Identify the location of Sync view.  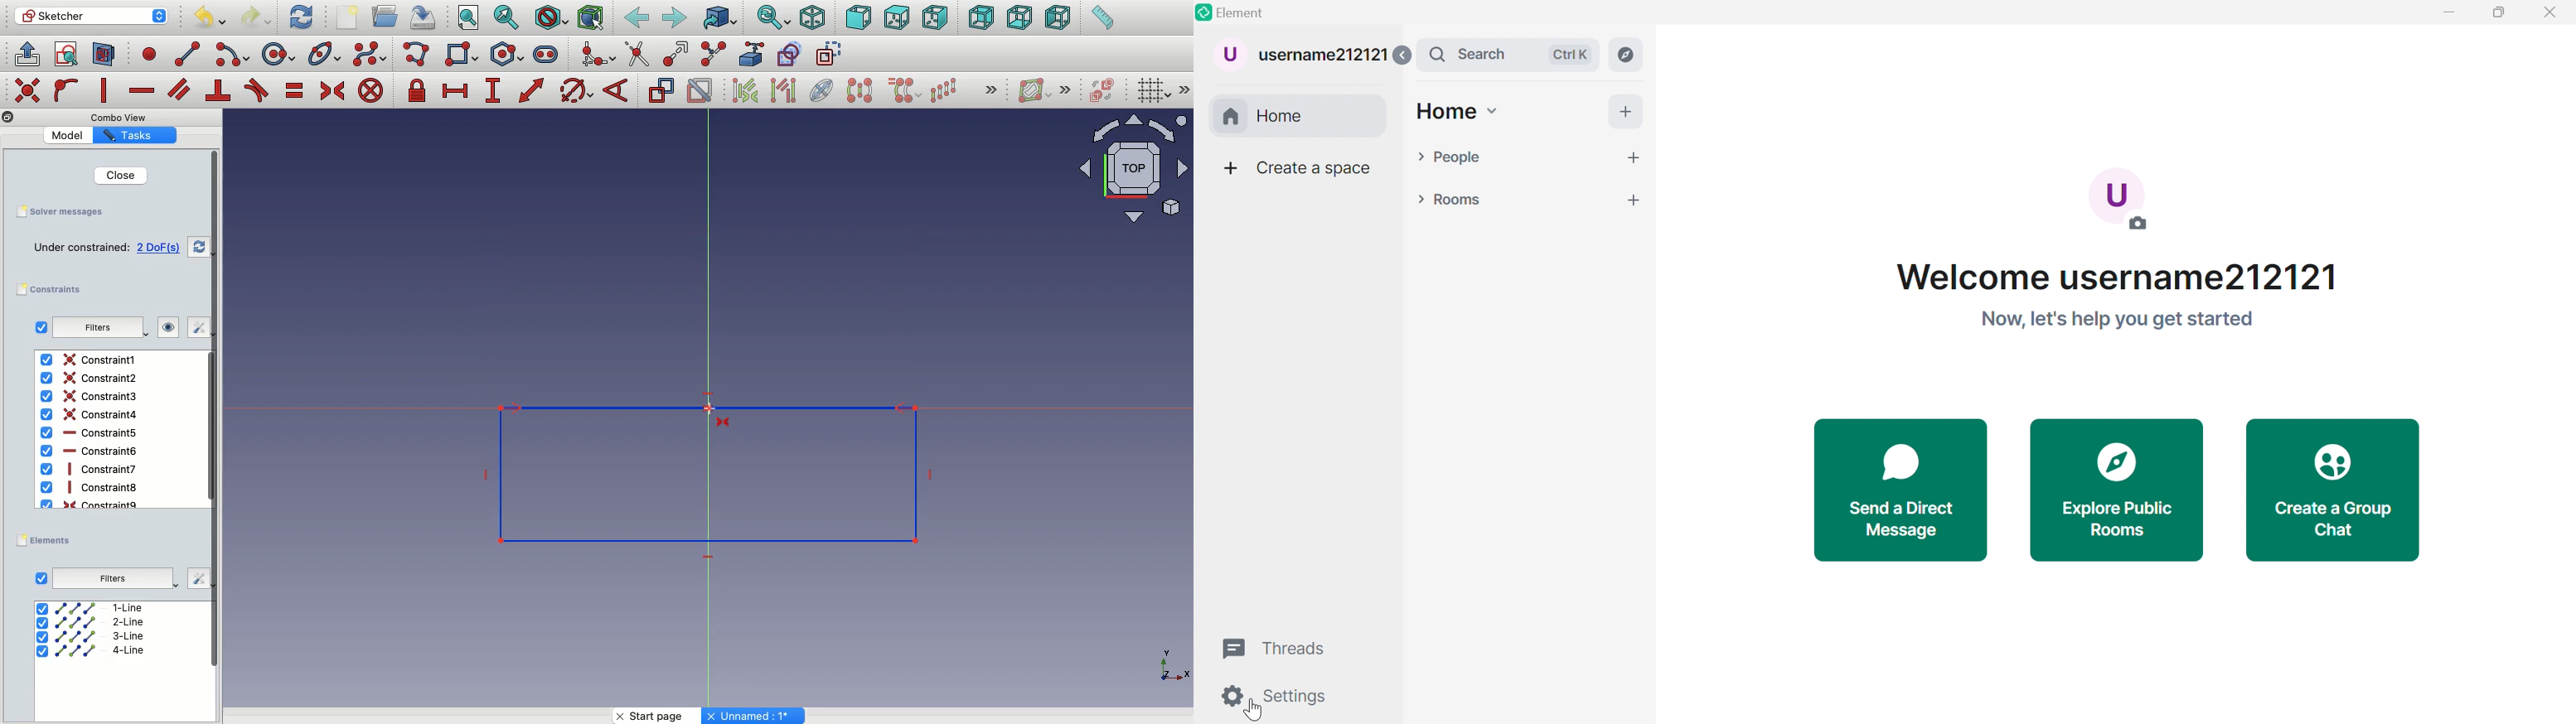
(772, 18).